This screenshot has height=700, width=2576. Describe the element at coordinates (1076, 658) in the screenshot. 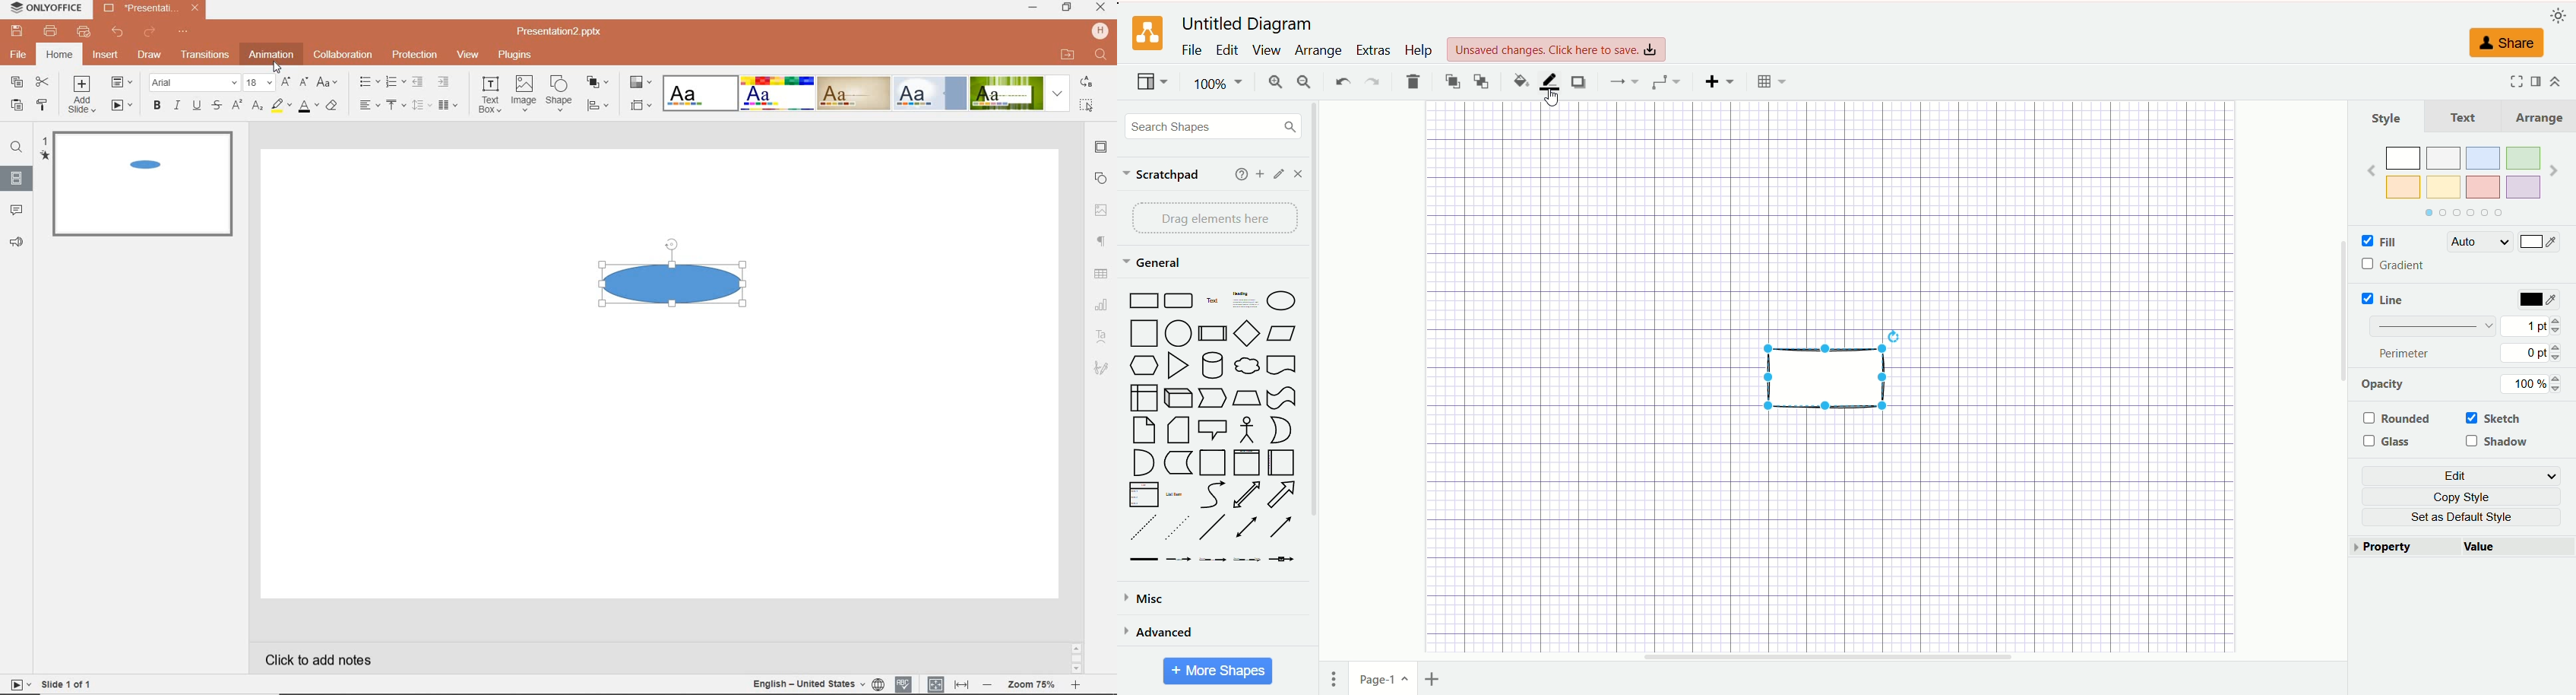

I see `scrollbar` at that location.